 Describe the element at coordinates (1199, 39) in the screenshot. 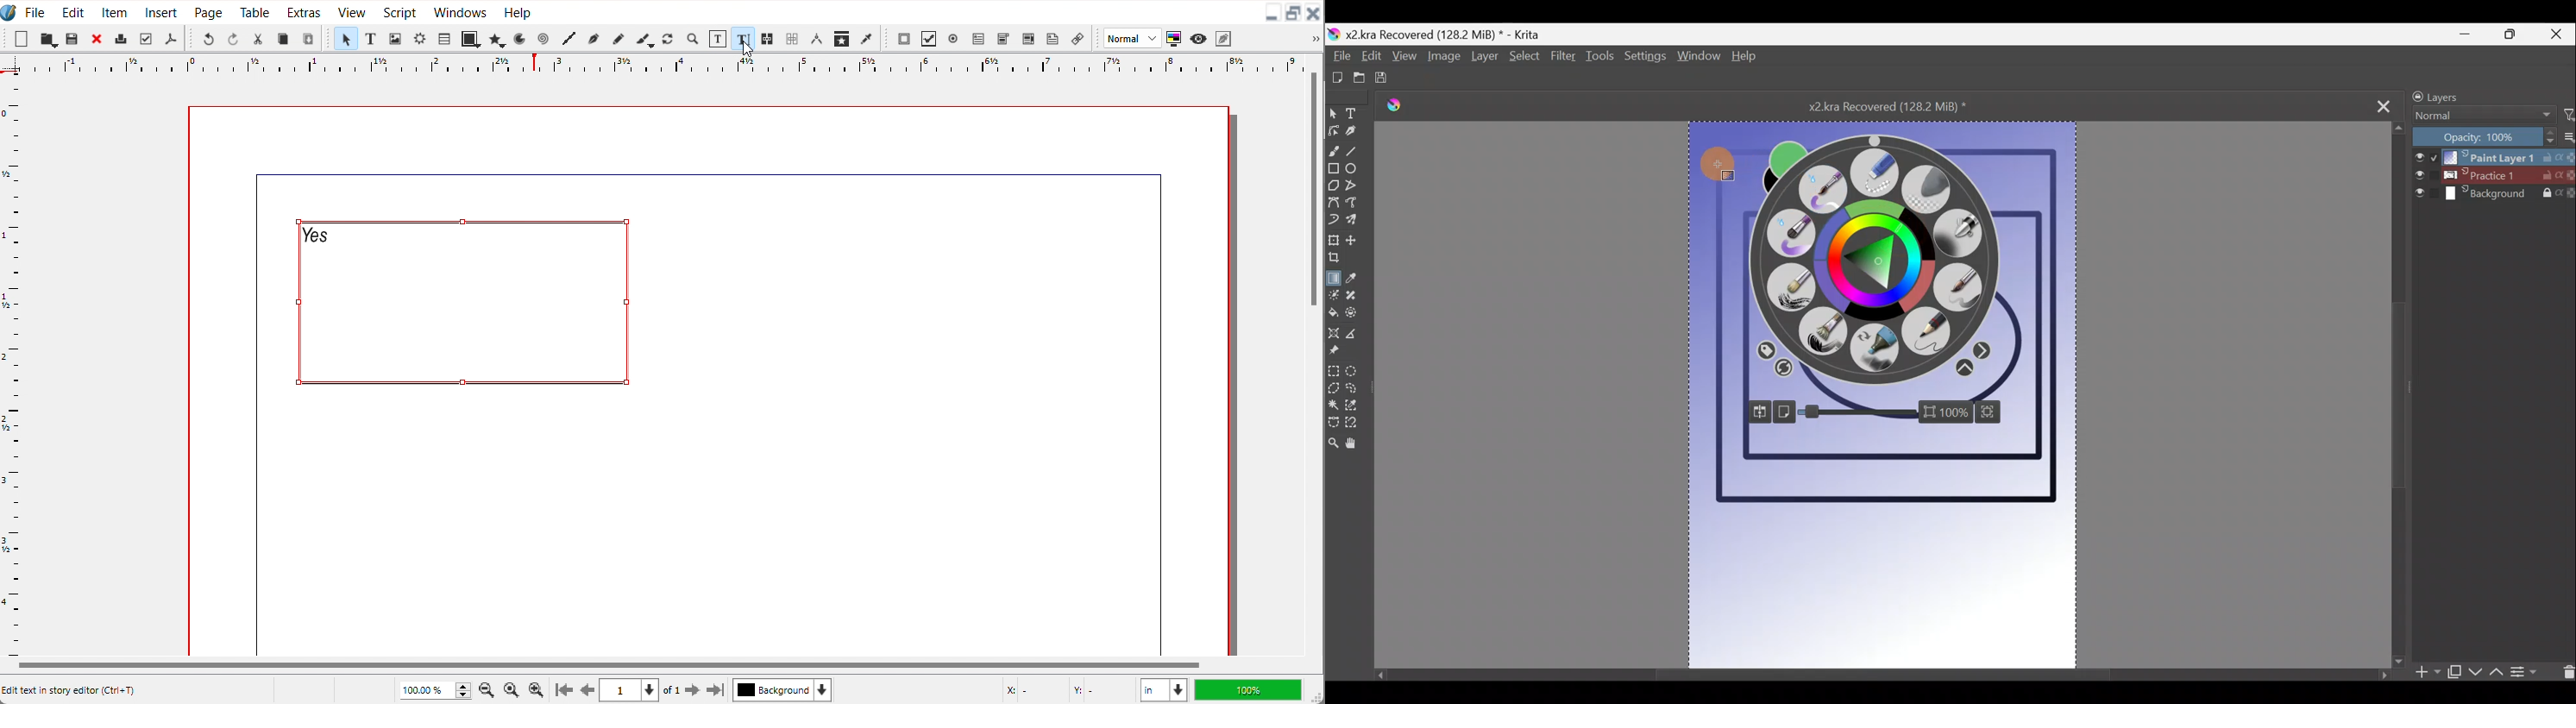

I see `Preview` at that location.